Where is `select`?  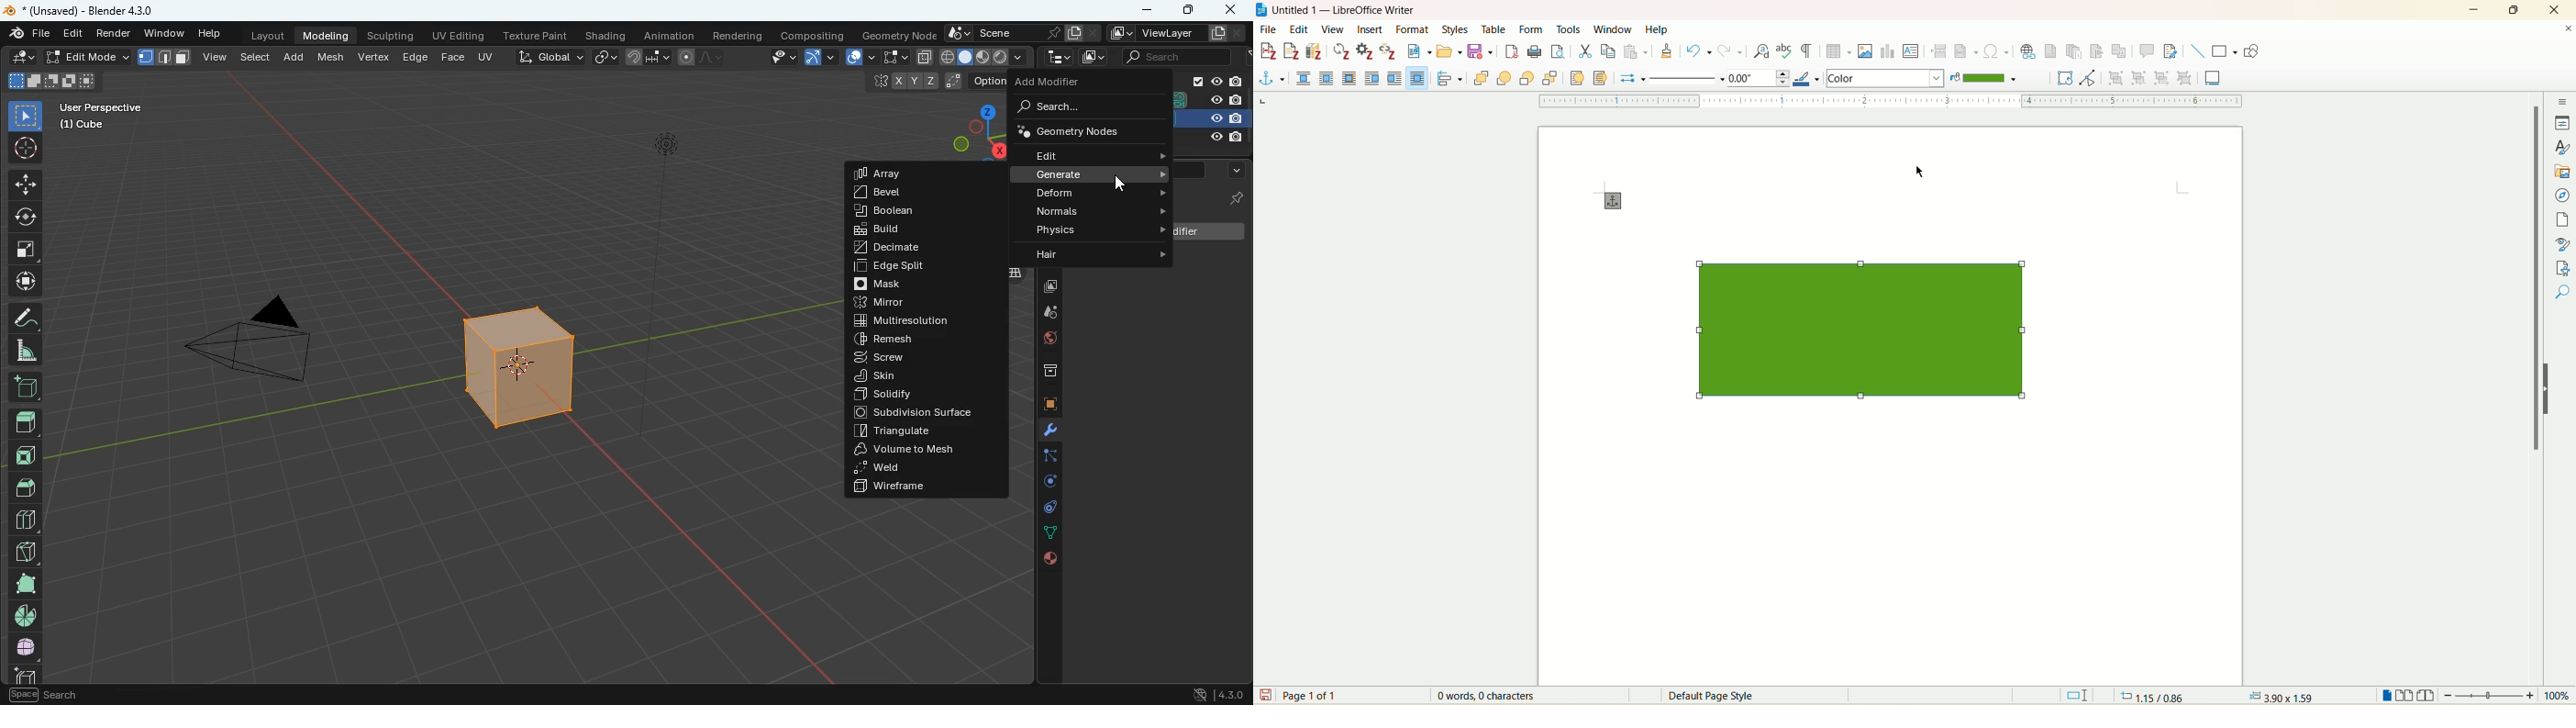 select is located at coordinates (26, 117).